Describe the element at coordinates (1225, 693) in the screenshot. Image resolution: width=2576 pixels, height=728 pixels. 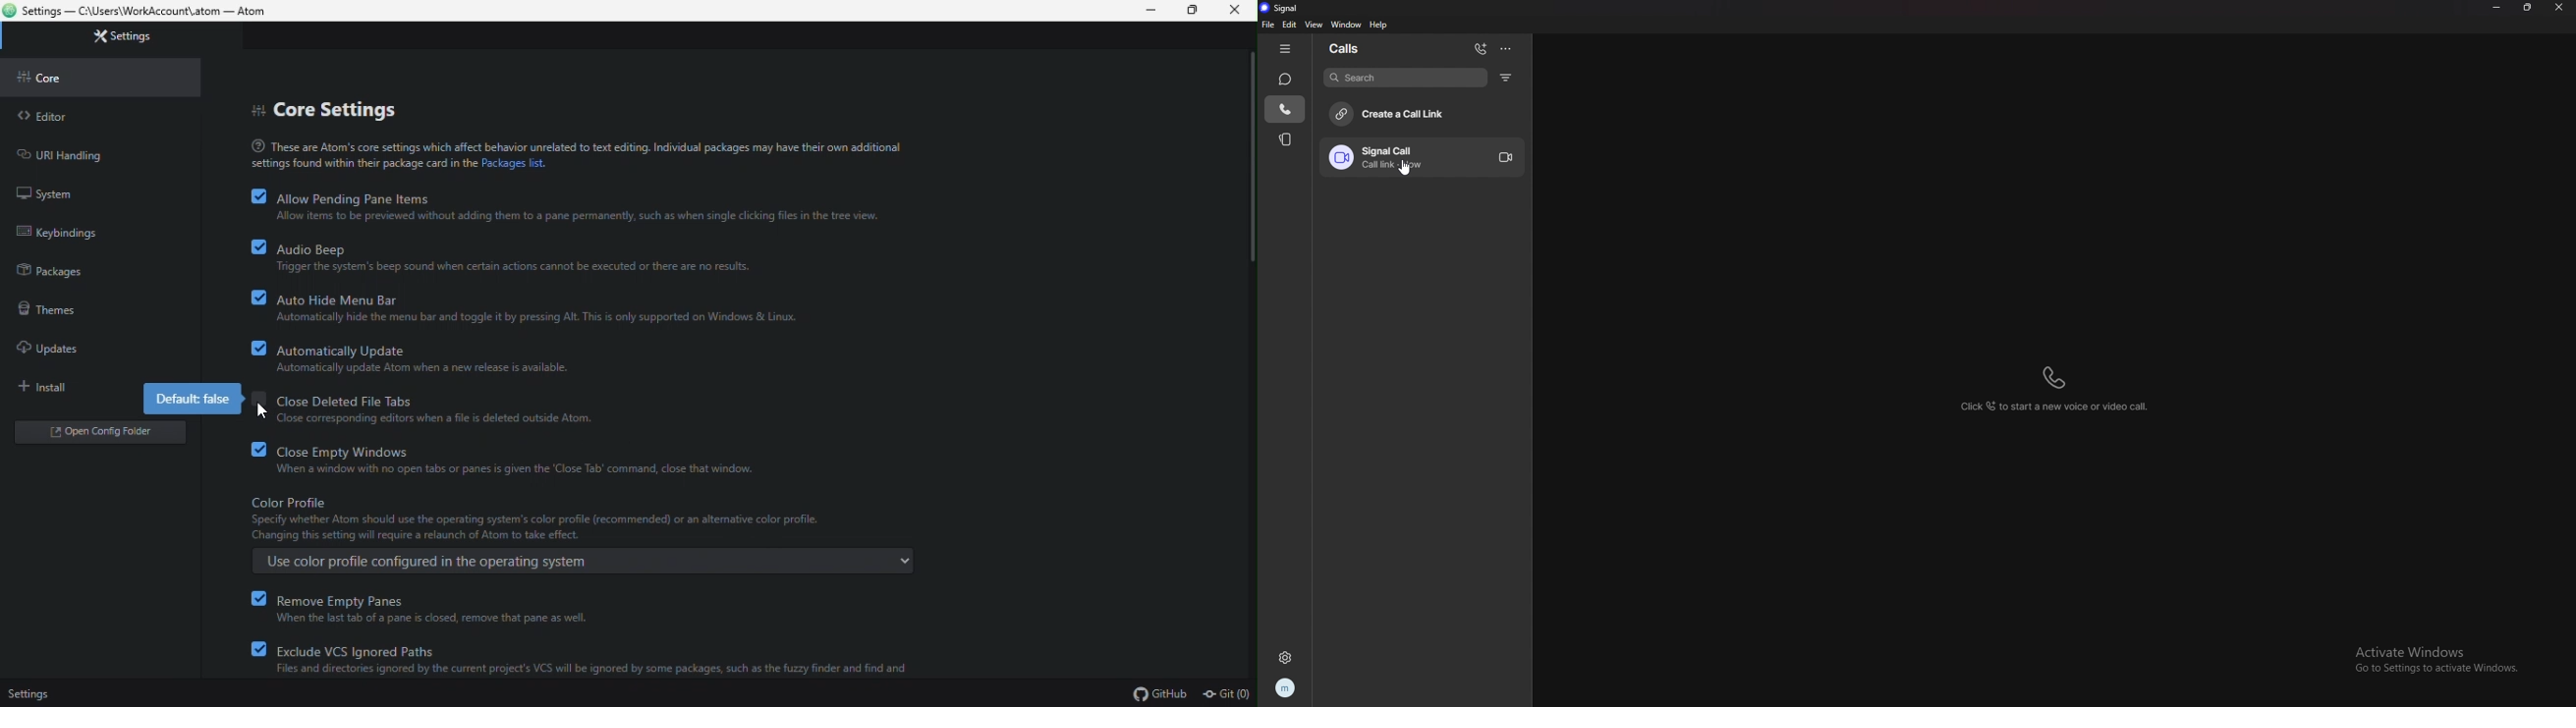
I see `Git (0)` at that location.